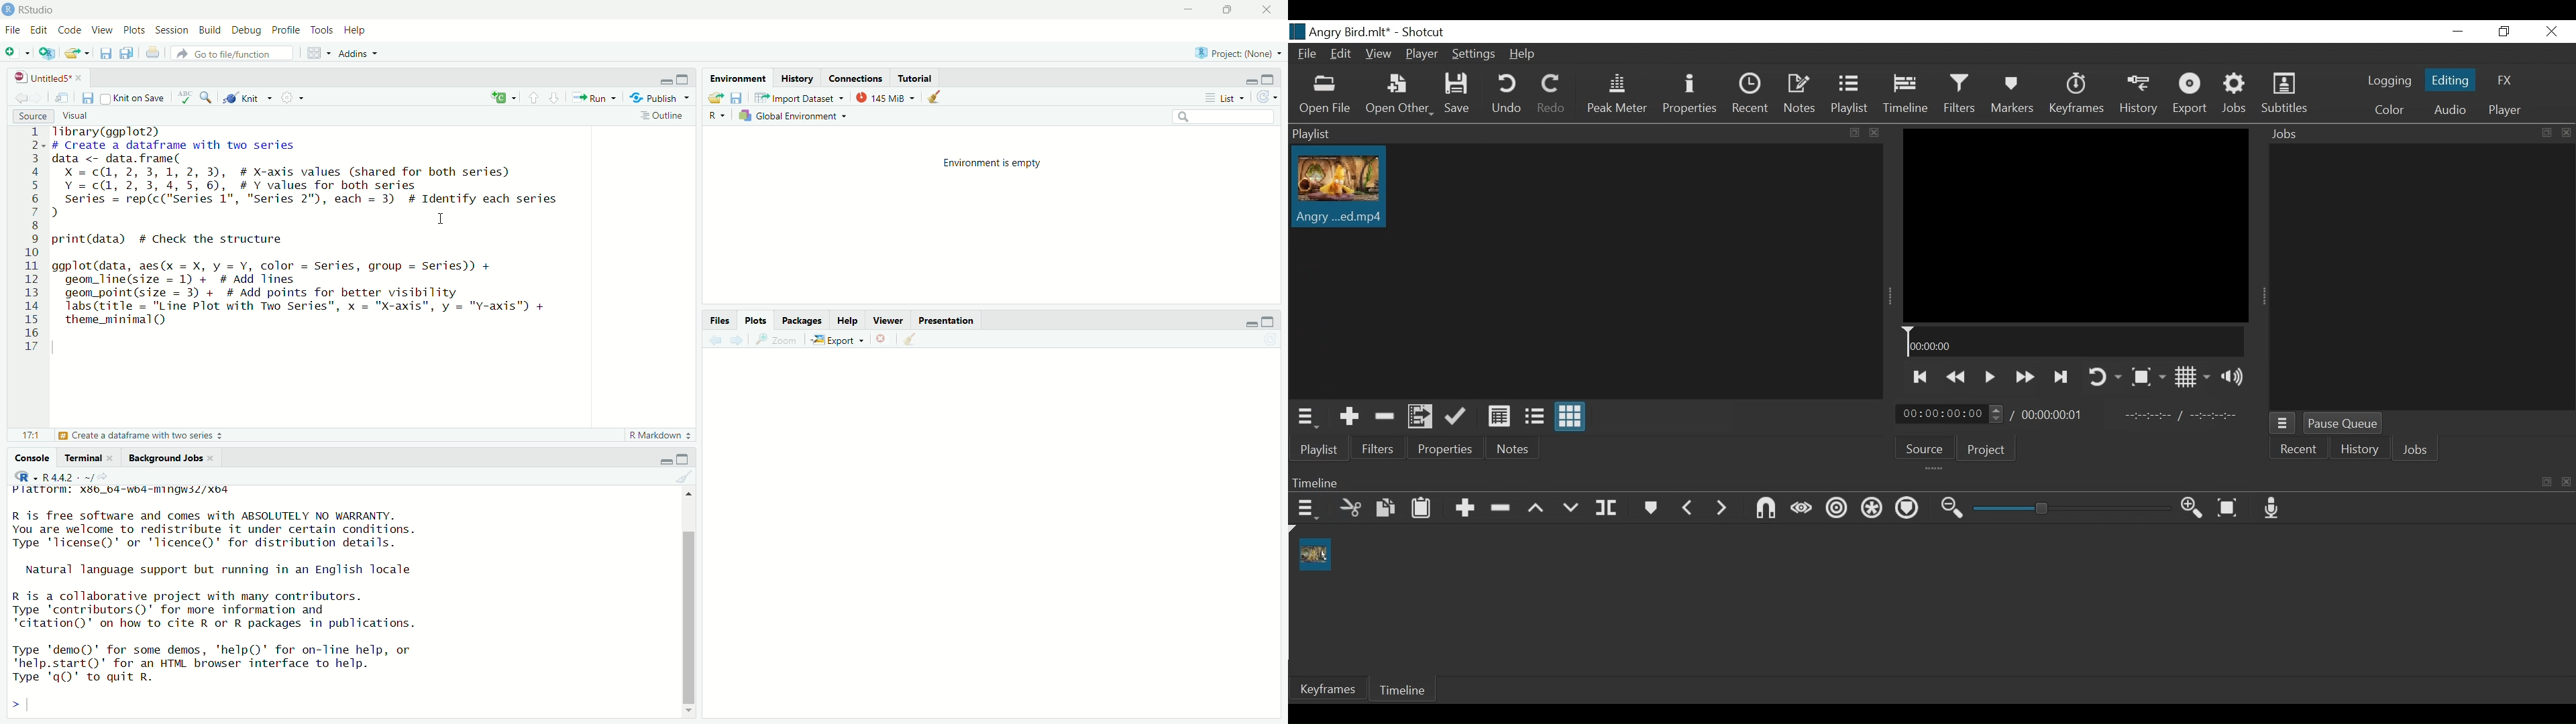  I want to click on Notes, so click(1800, 95).